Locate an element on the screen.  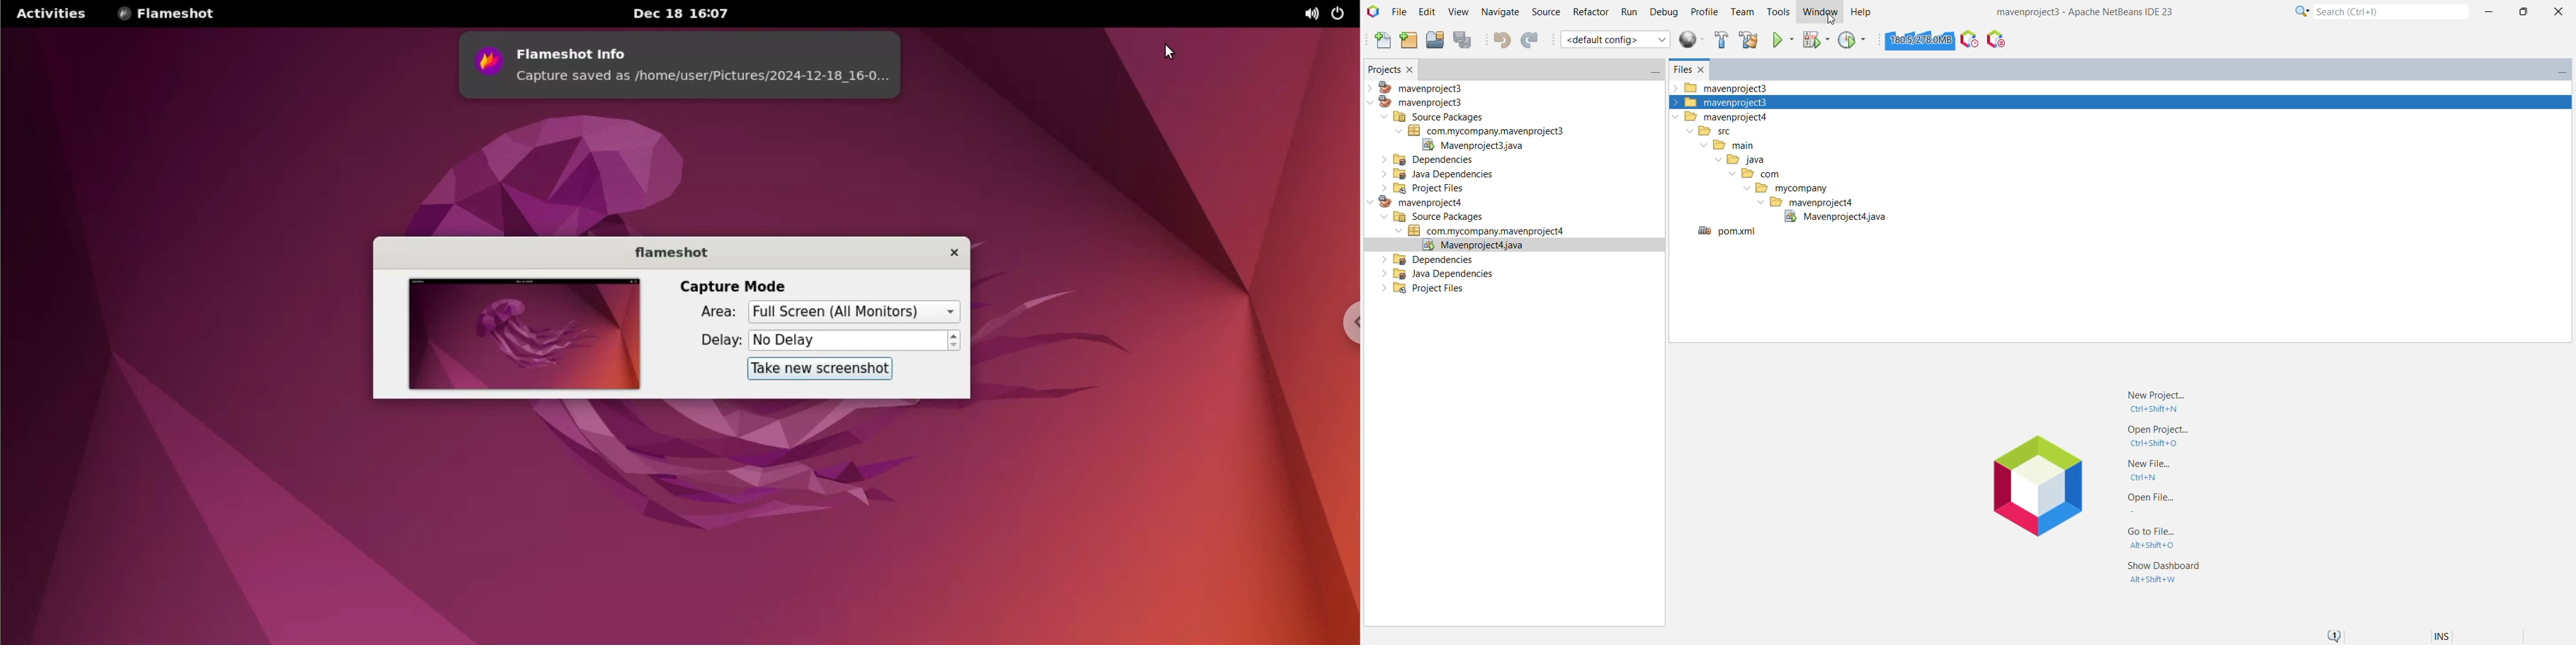
Run Project is located at coordinates (1783, 41).